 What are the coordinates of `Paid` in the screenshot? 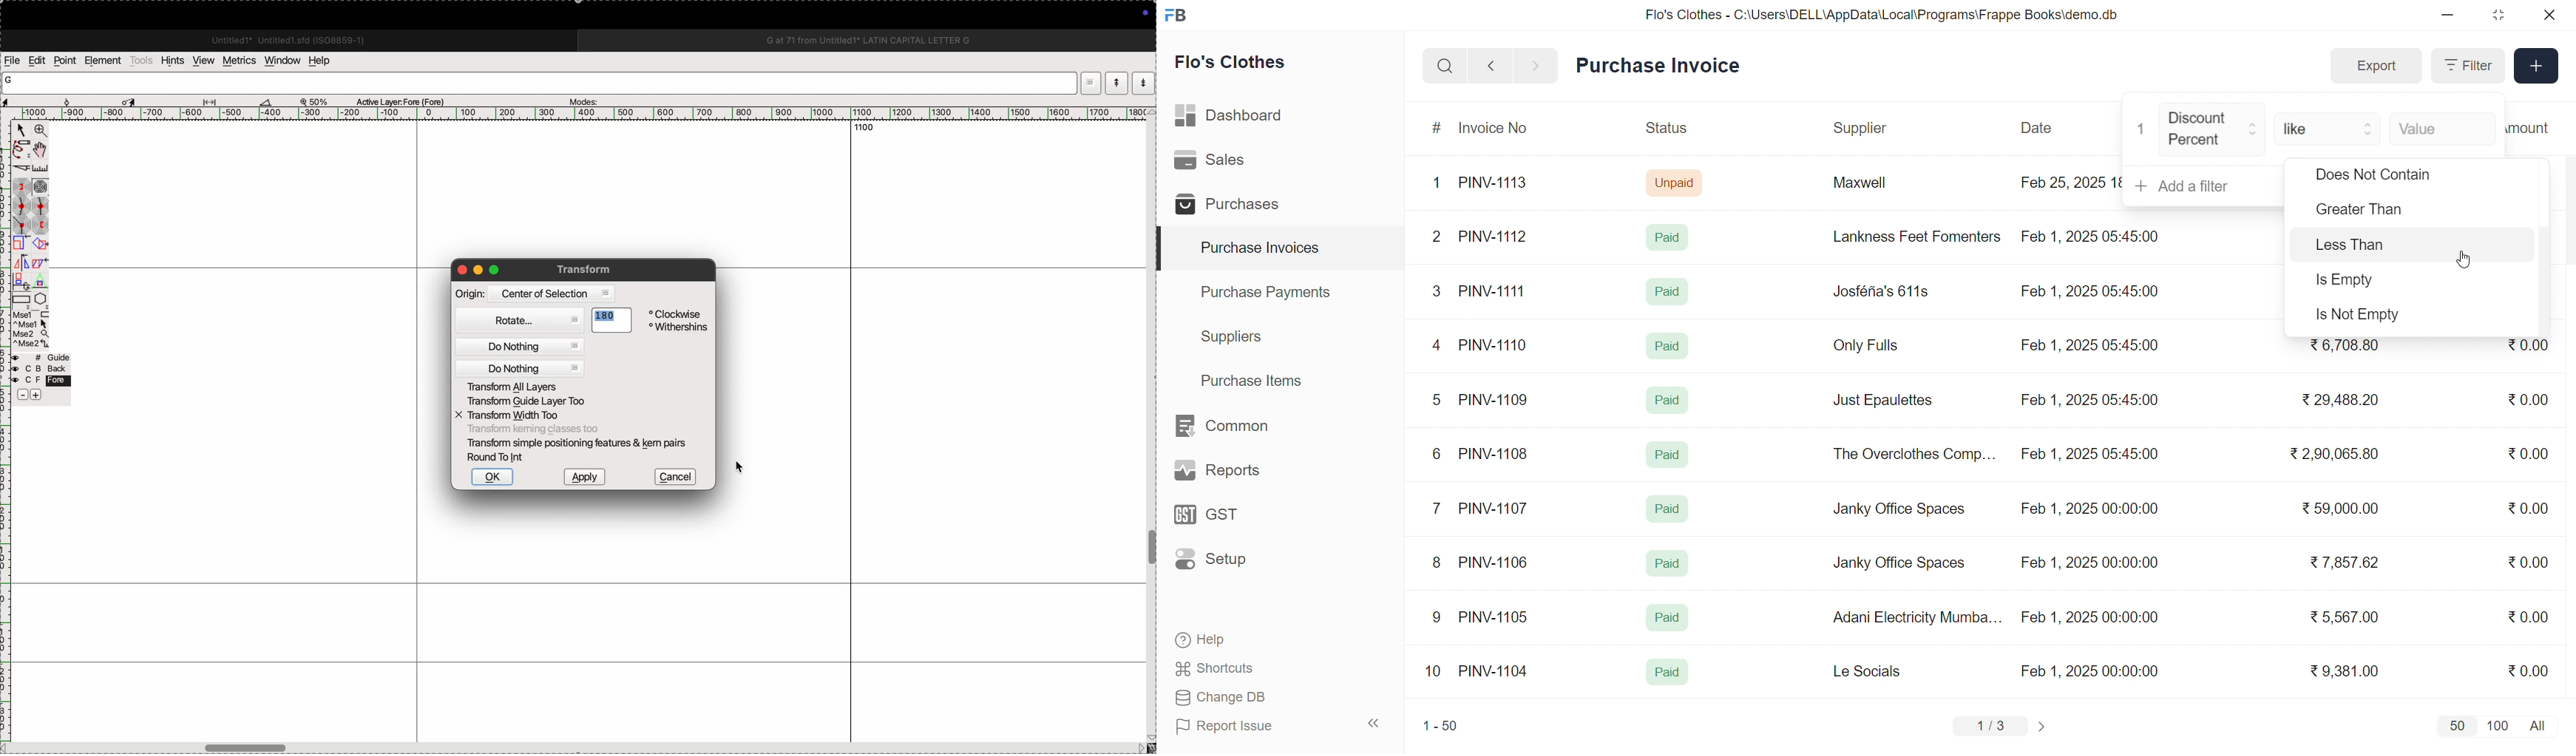 It's located at (1666, 618).